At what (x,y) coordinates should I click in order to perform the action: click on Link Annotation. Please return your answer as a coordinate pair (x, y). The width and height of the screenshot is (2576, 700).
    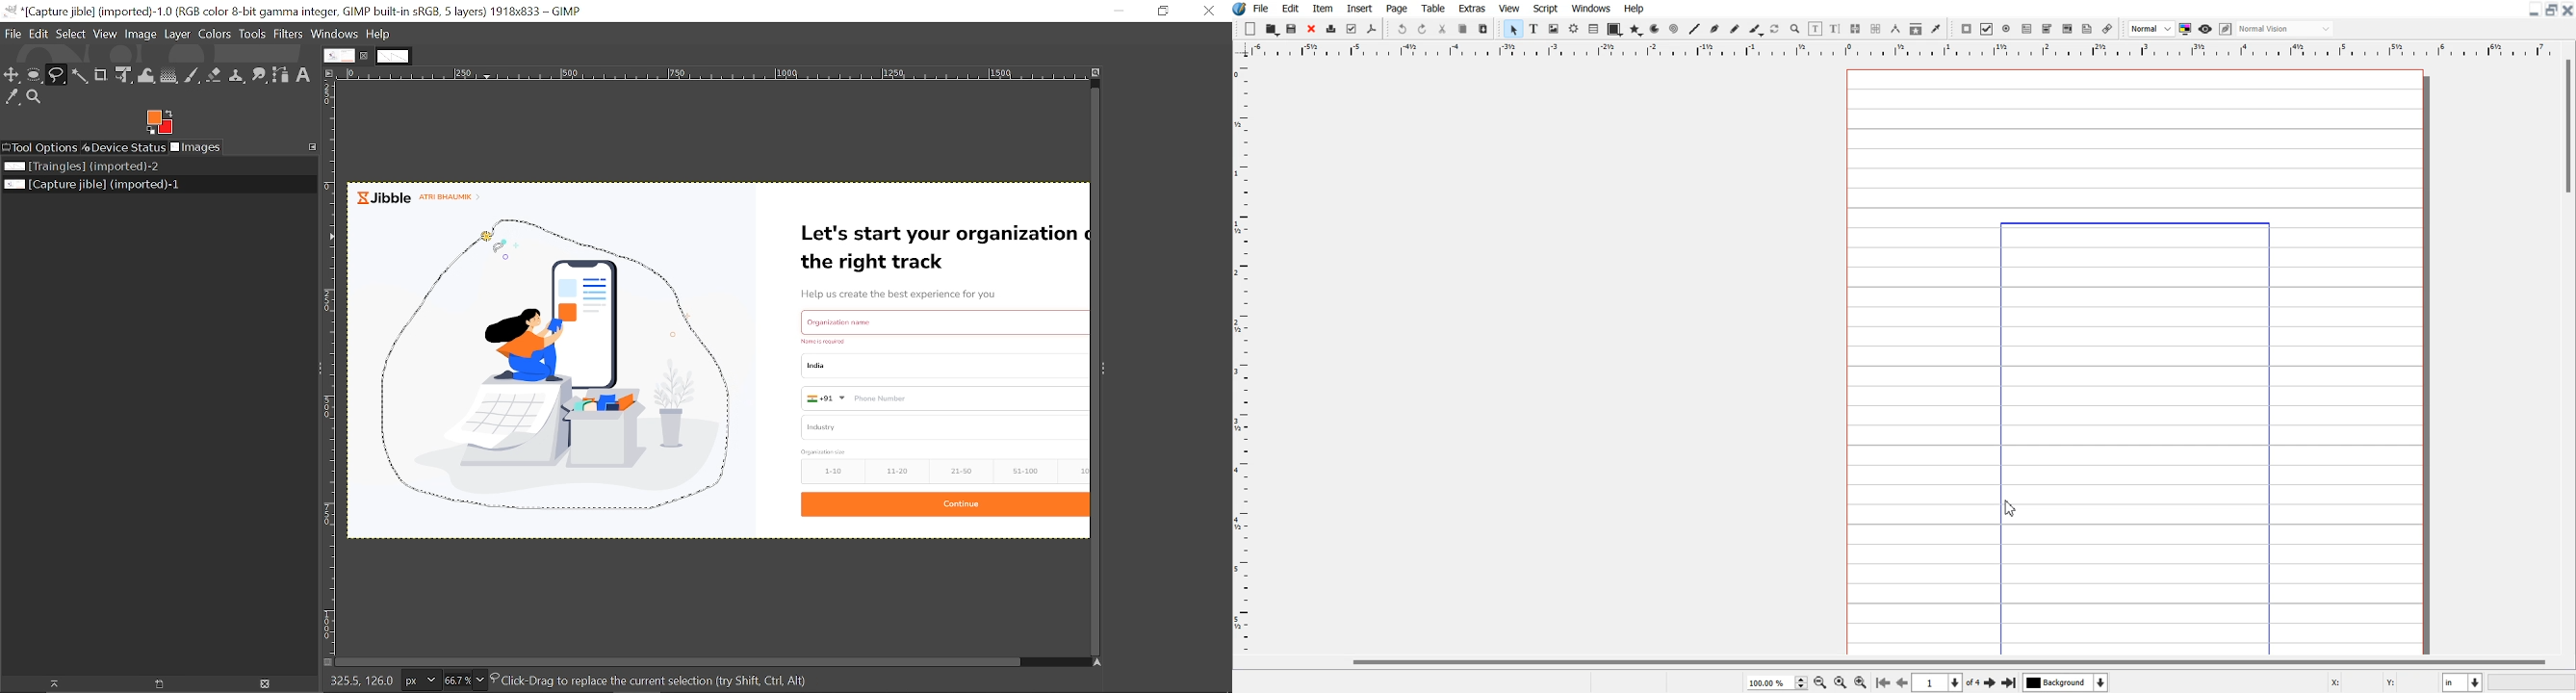
    Looking at the image, I should click on (2107, 29).